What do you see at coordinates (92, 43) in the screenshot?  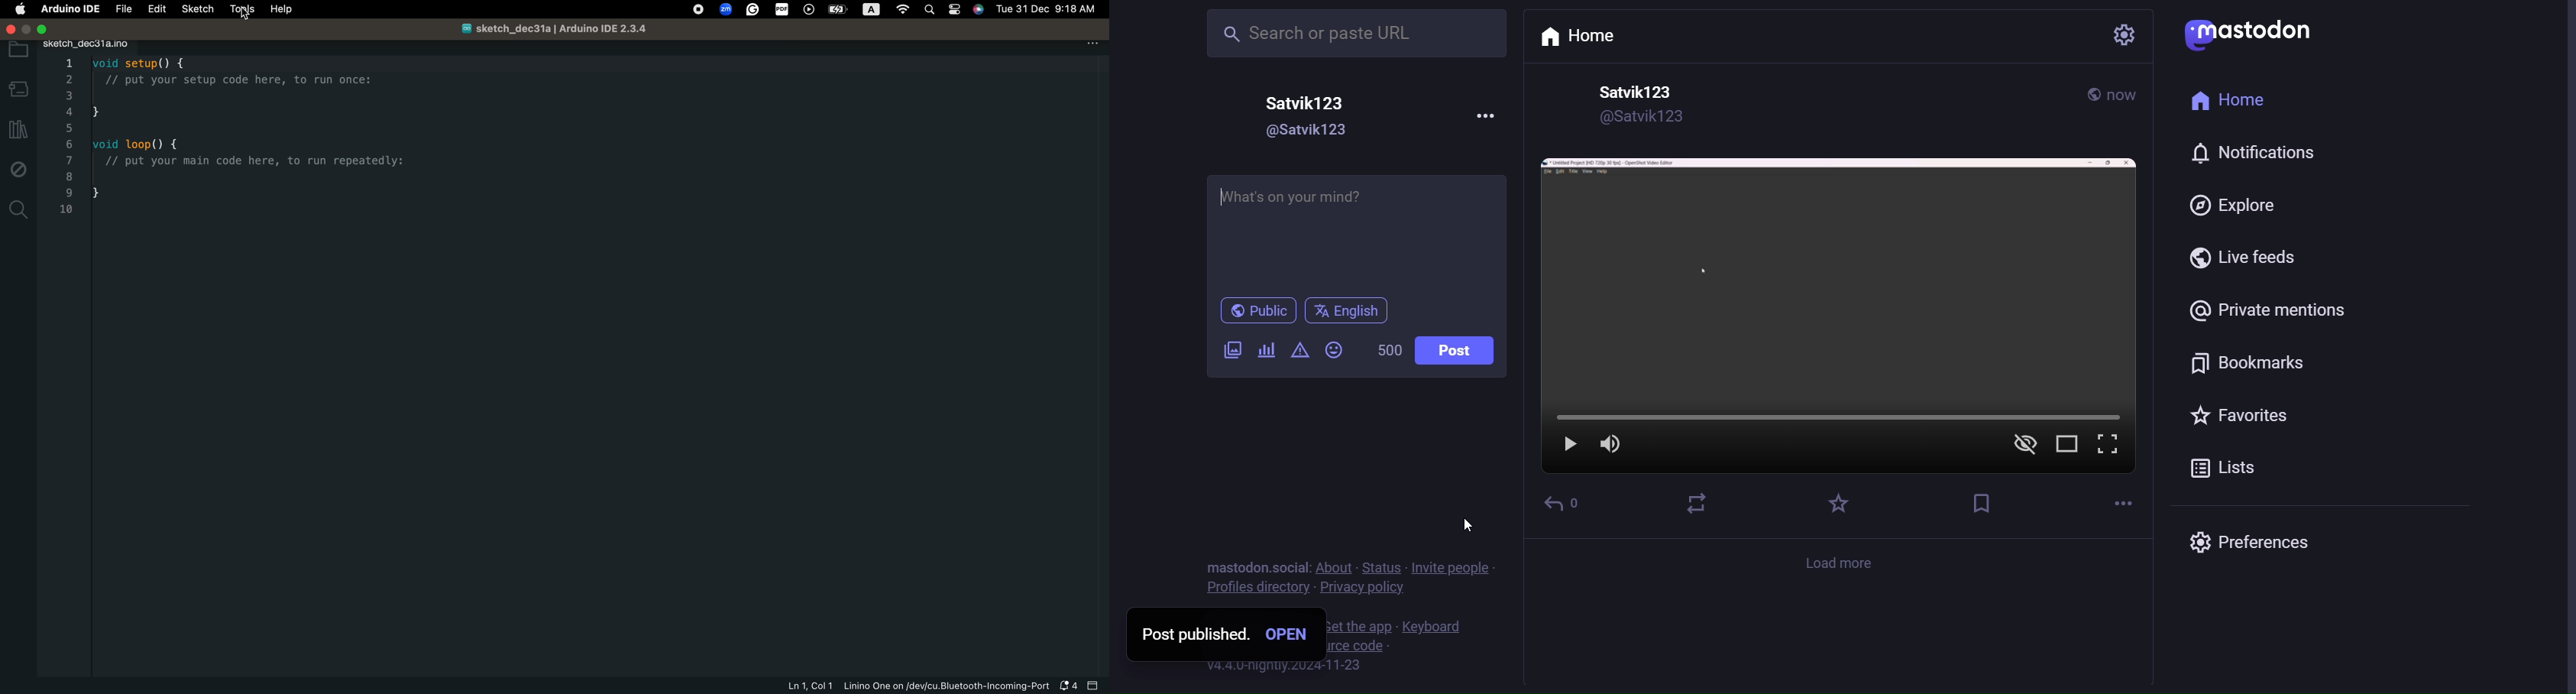 I see `file tab` at bounding box center [92, 43].